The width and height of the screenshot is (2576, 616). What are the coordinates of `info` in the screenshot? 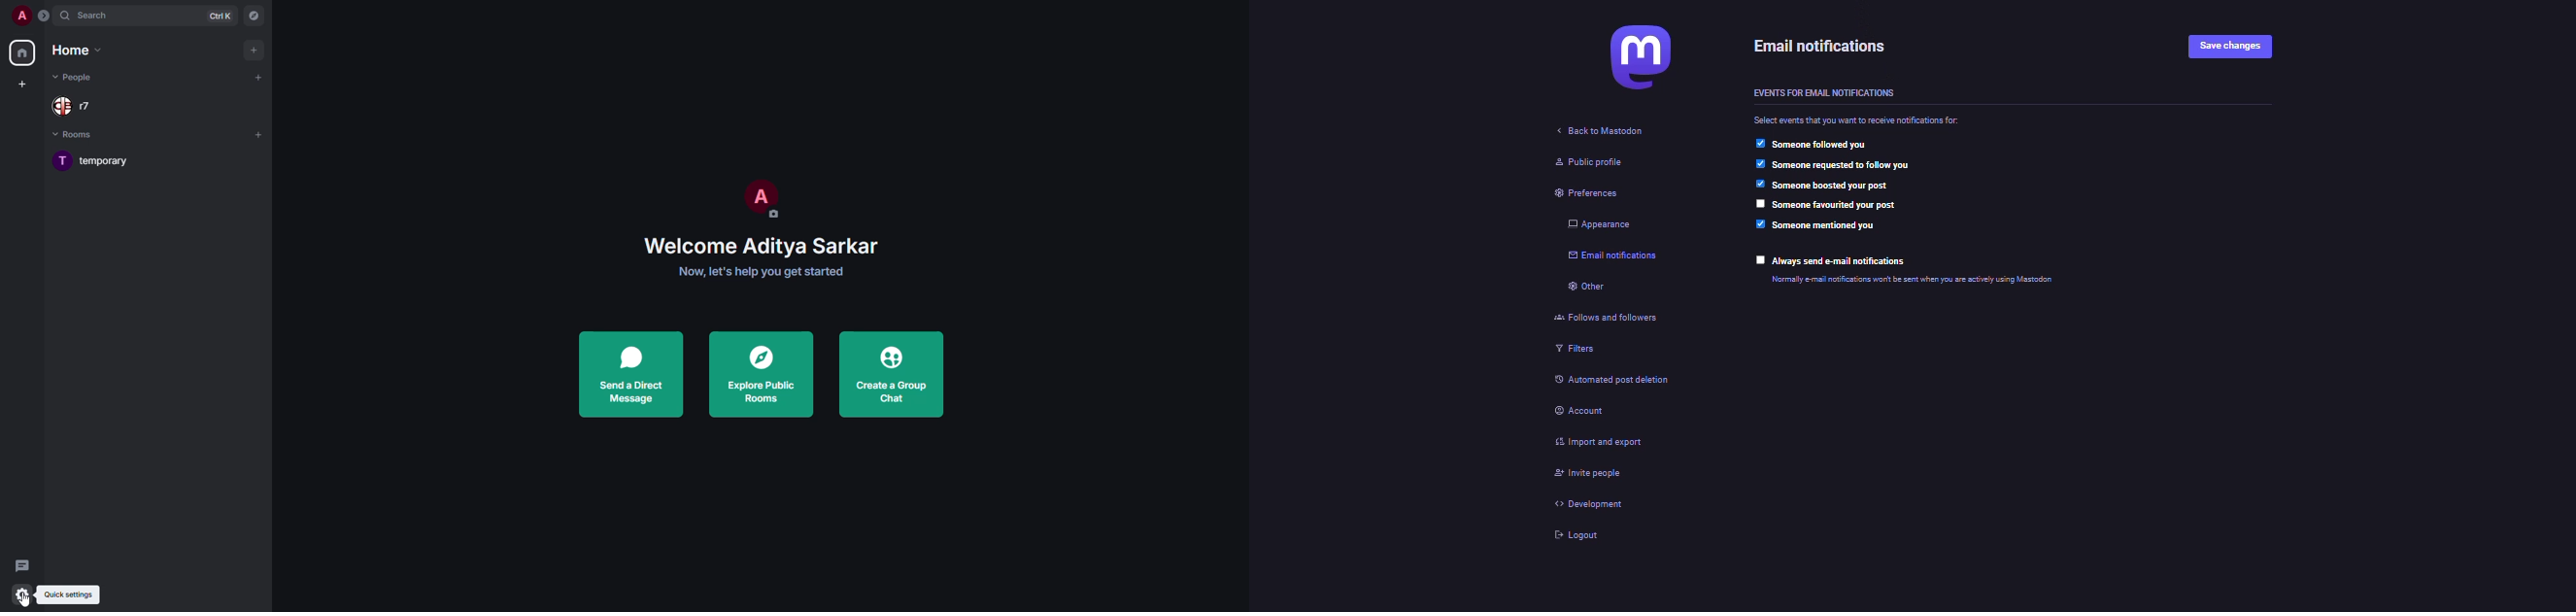 It's located at (1946, 281).